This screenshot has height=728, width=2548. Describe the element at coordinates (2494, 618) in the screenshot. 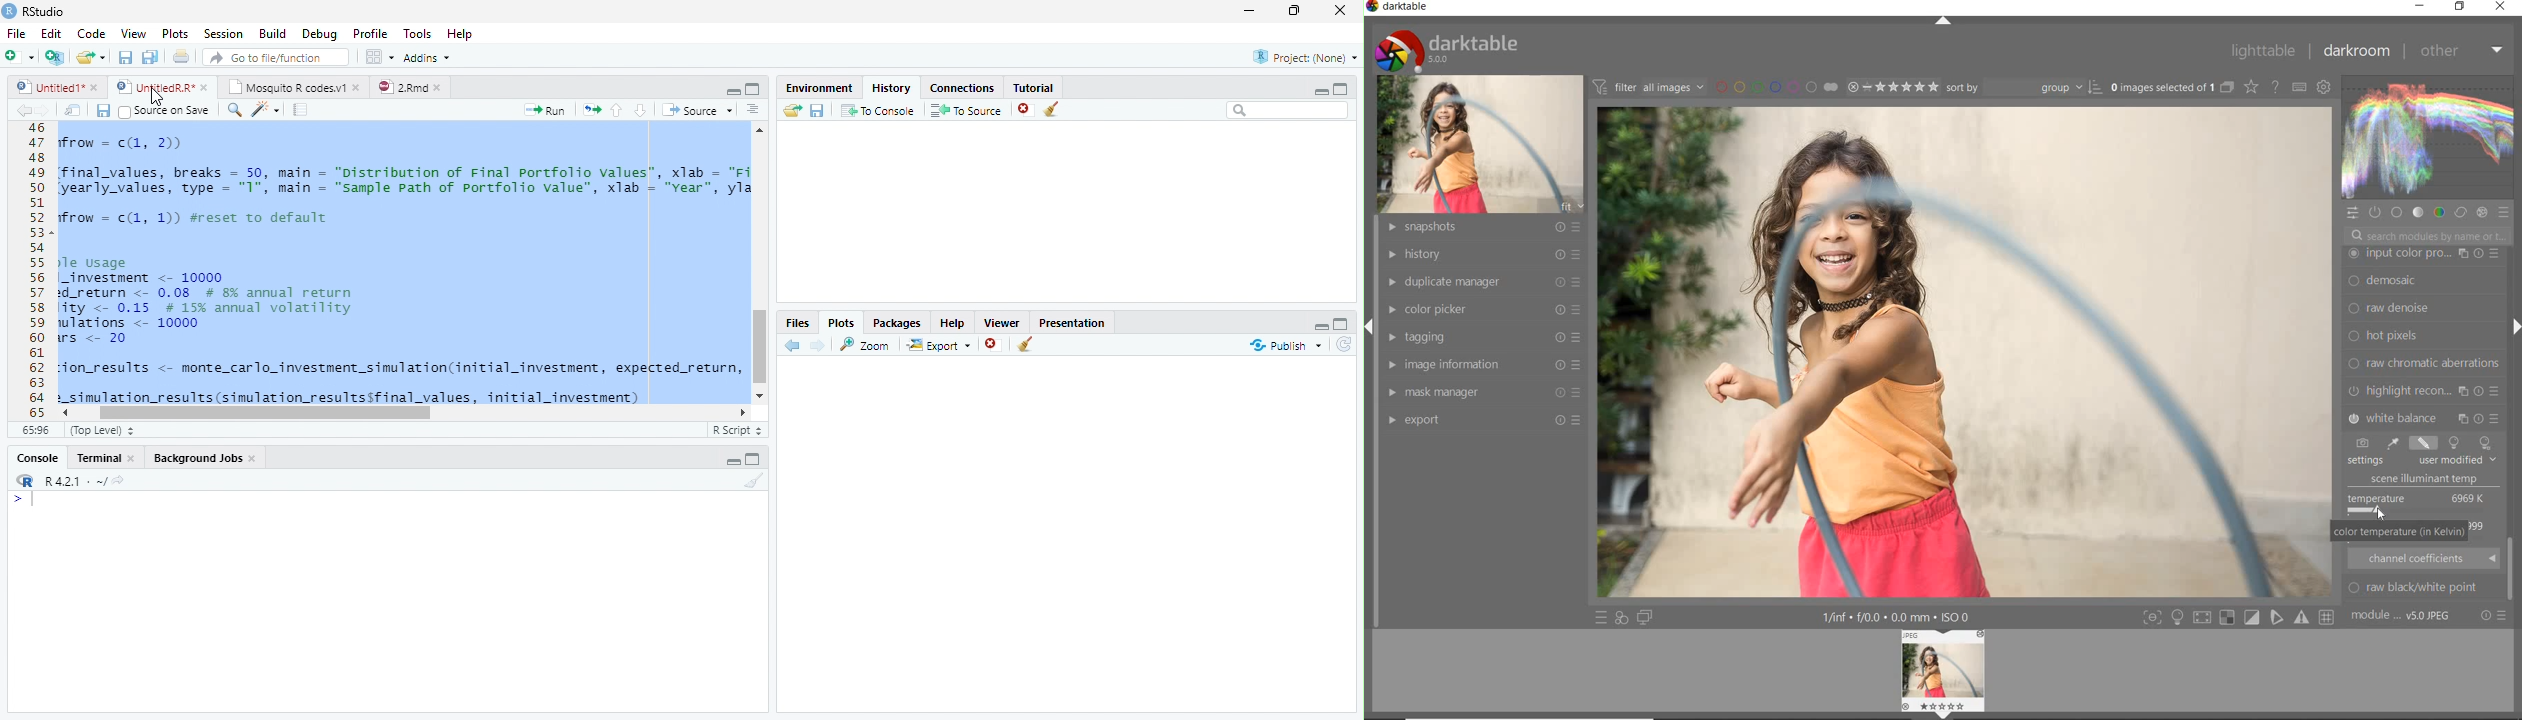

I see `reset or preset preference` at that location.